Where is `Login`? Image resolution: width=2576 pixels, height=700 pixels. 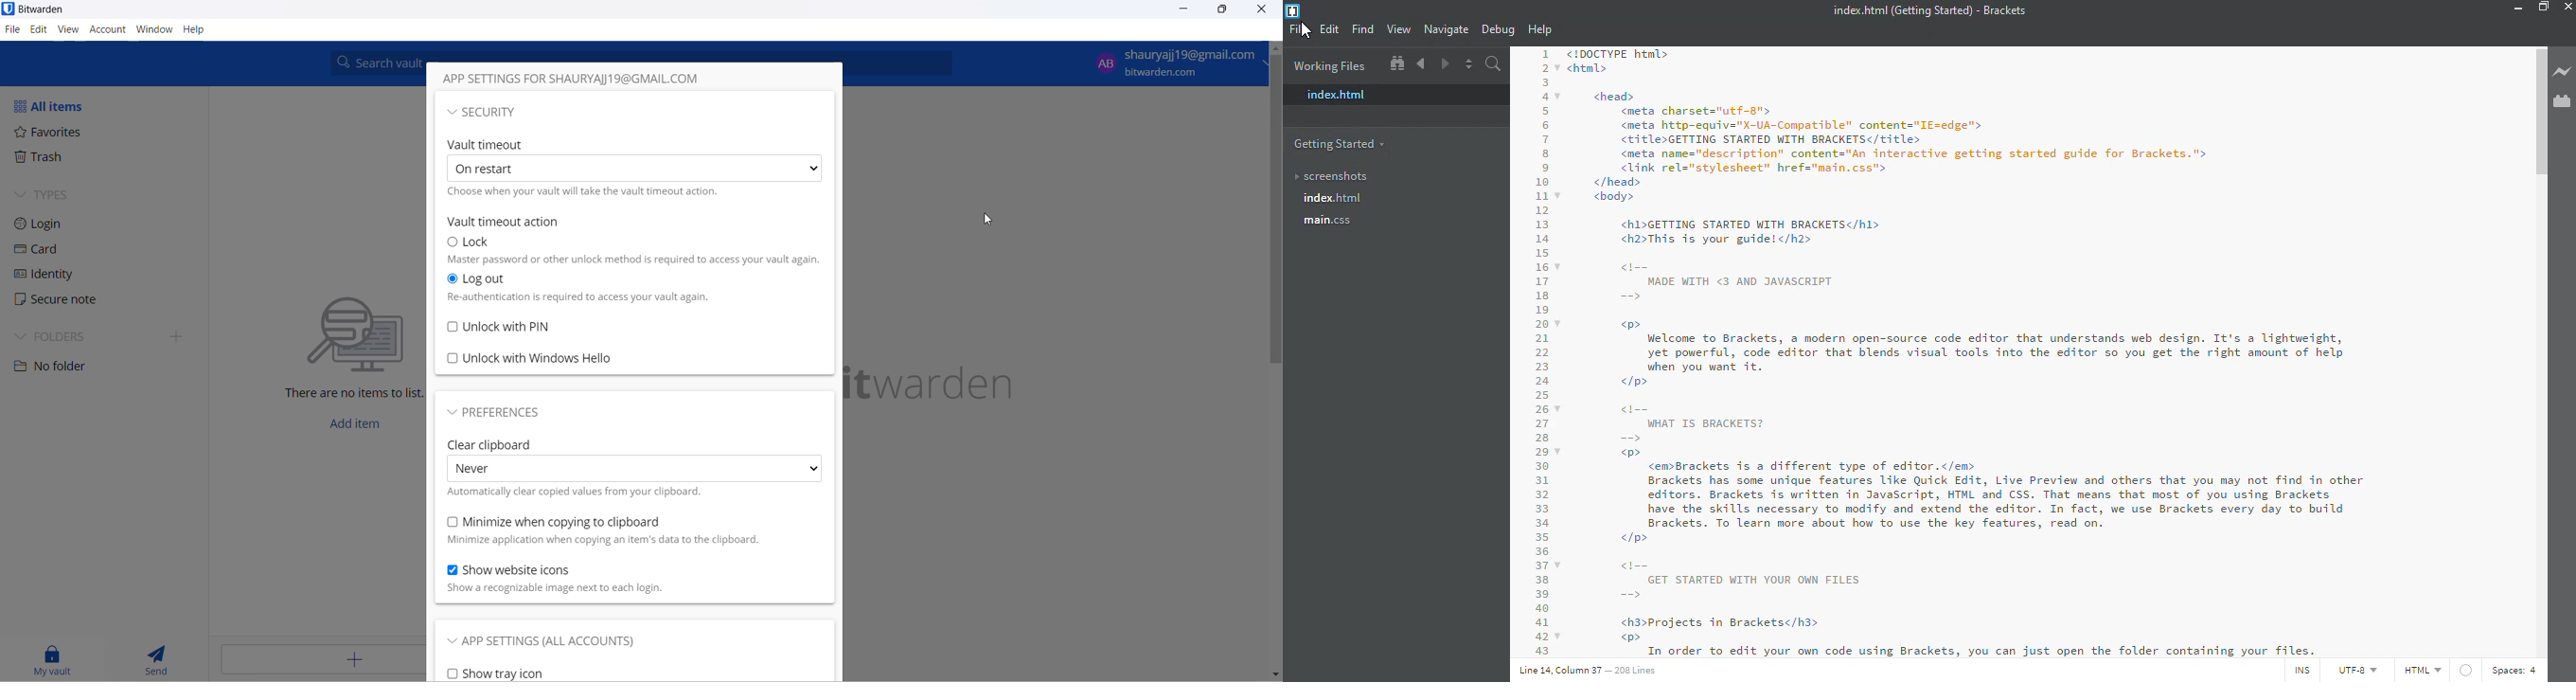
Login is located at coordinates (53, 224).